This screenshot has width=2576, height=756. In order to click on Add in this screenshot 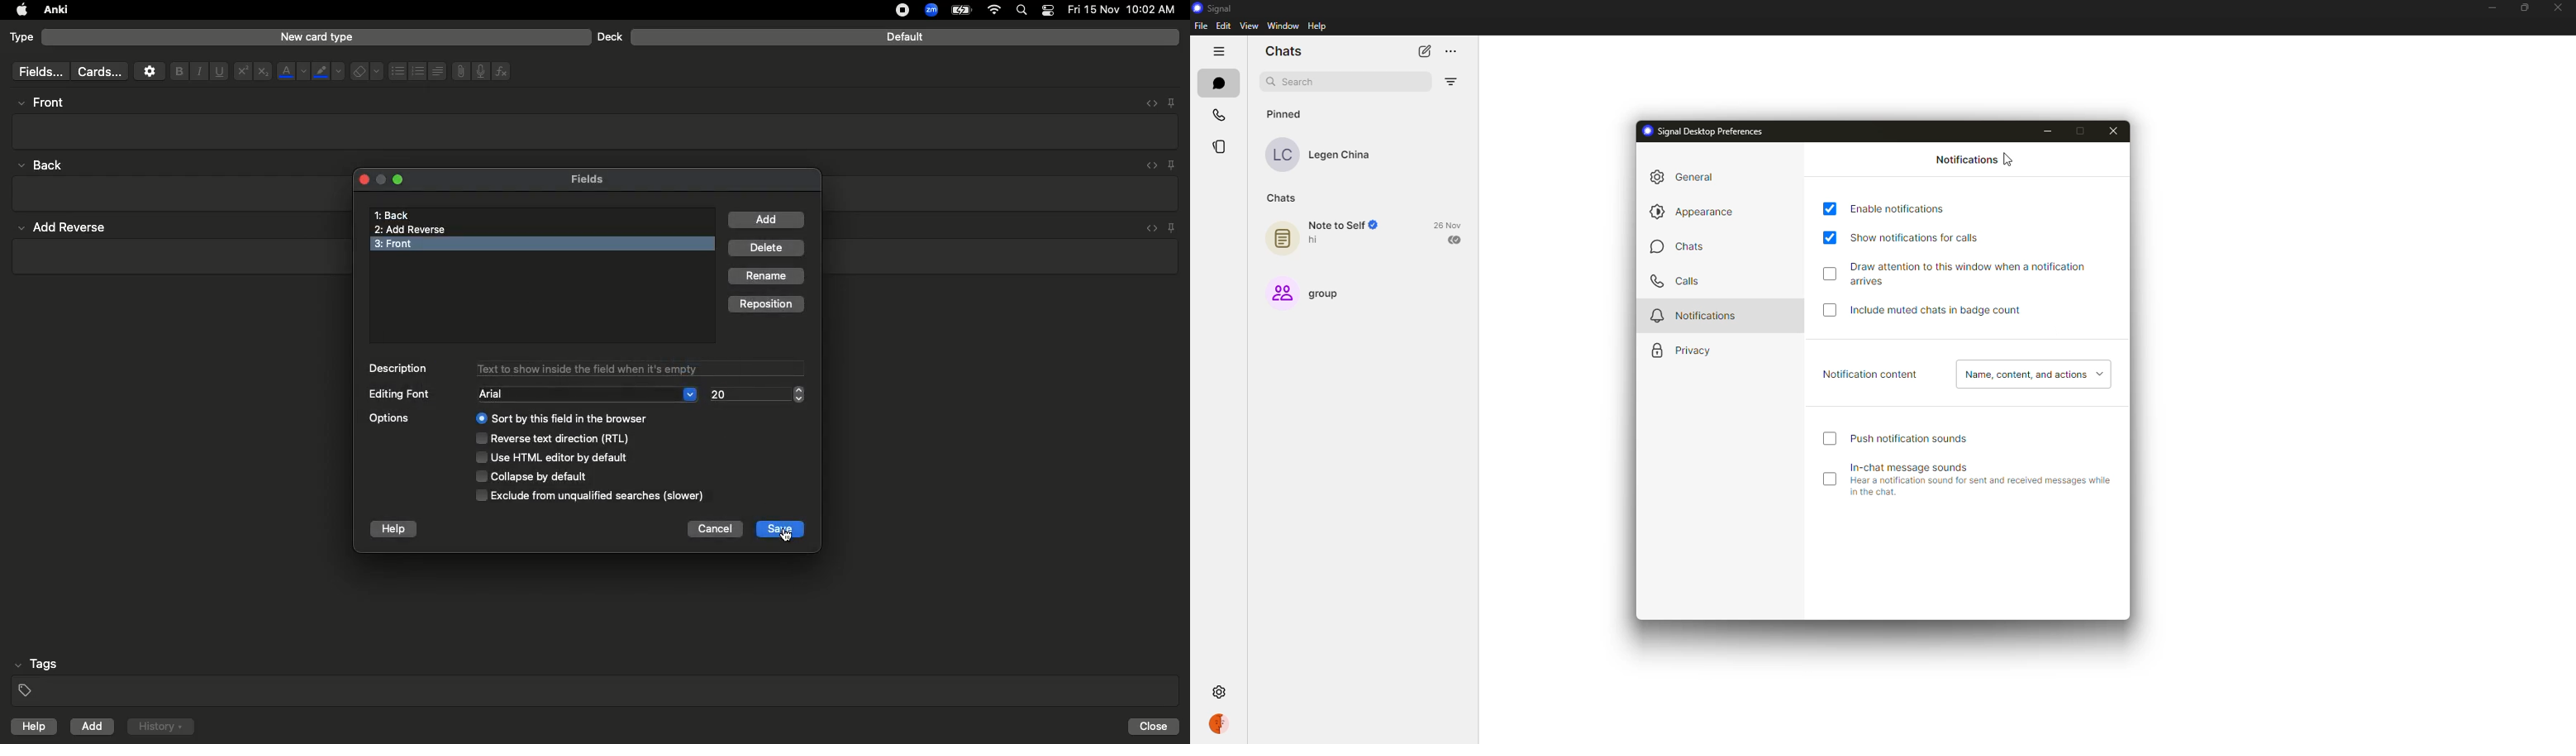, I will do `click(767, 220)`.